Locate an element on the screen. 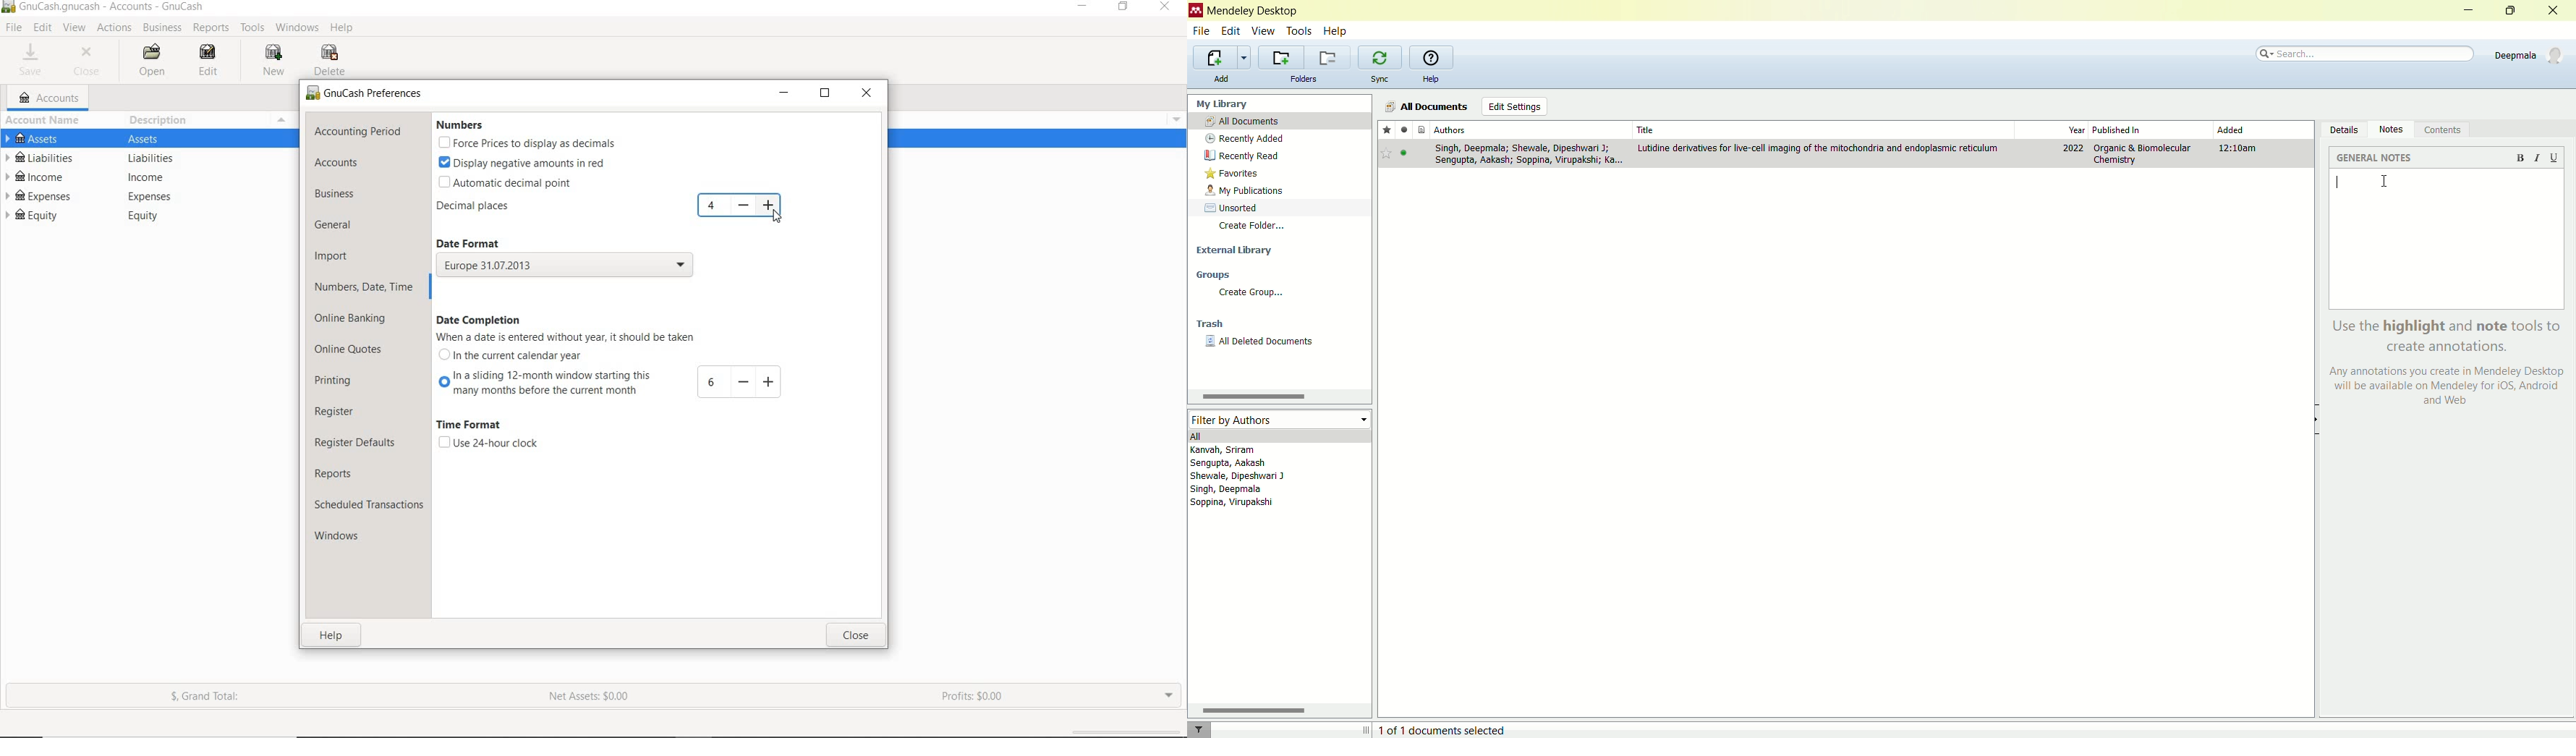 The width and height of the screenshot is (2576, 756). FILE is located at coordinates (13, 28).